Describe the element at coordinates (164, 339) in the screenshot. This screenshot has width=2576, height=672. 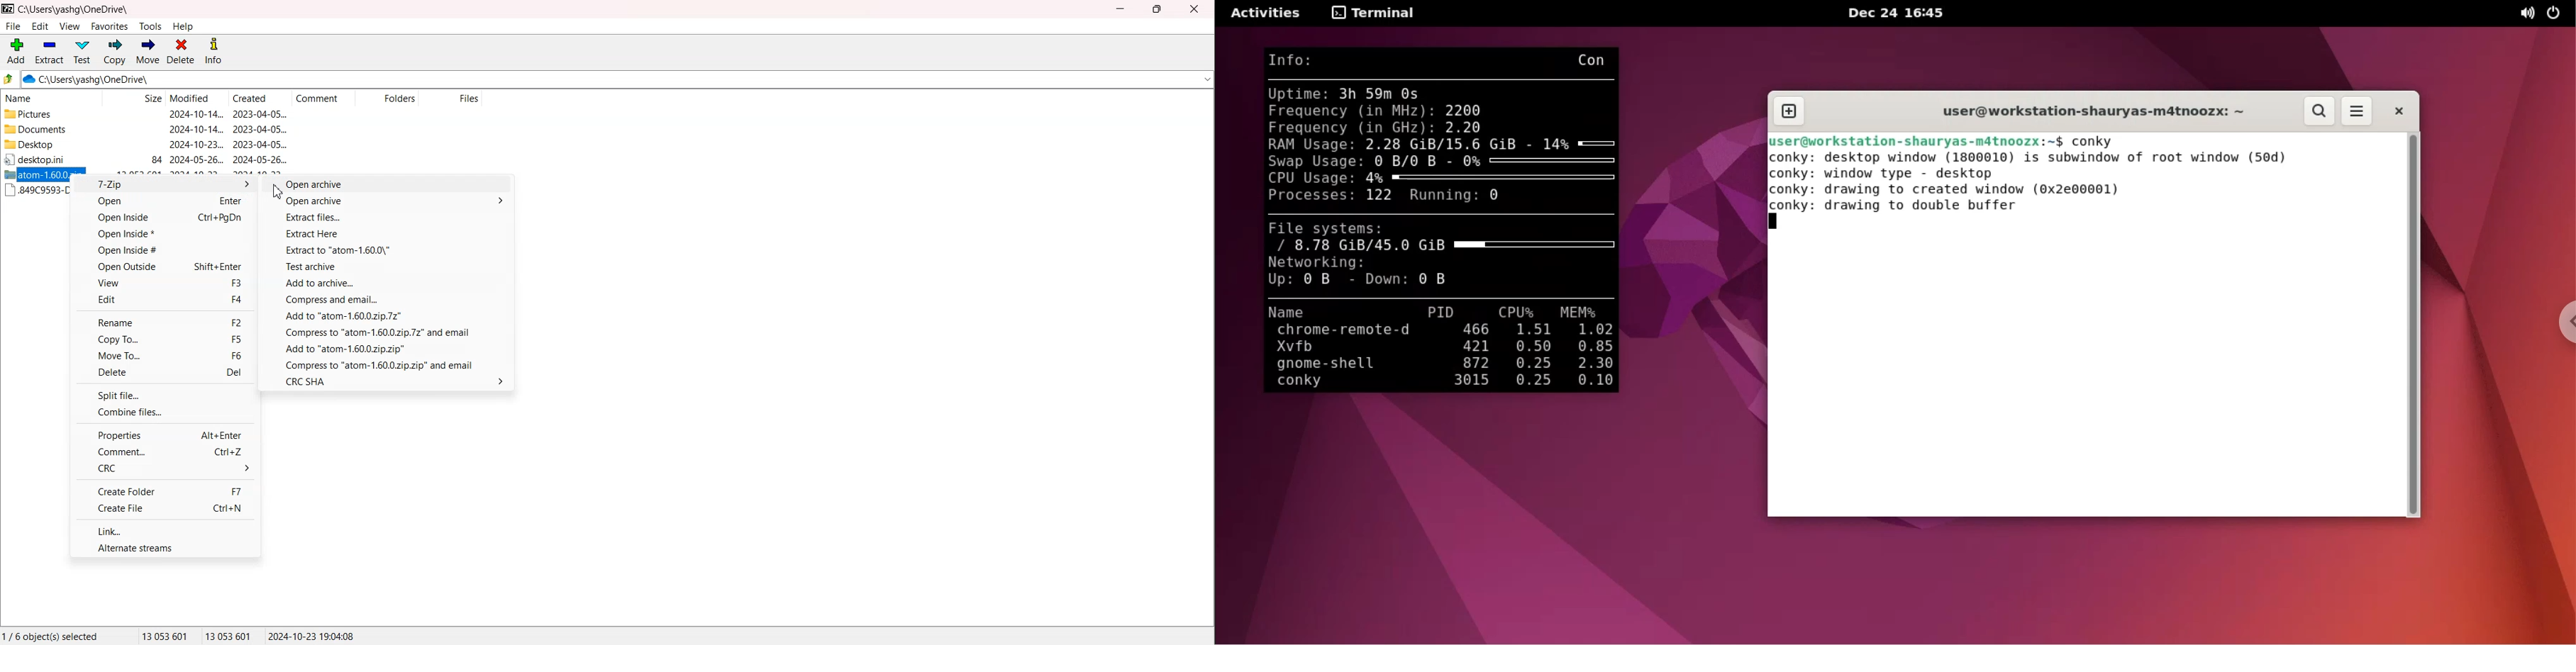
I see `Copy To` at that location.